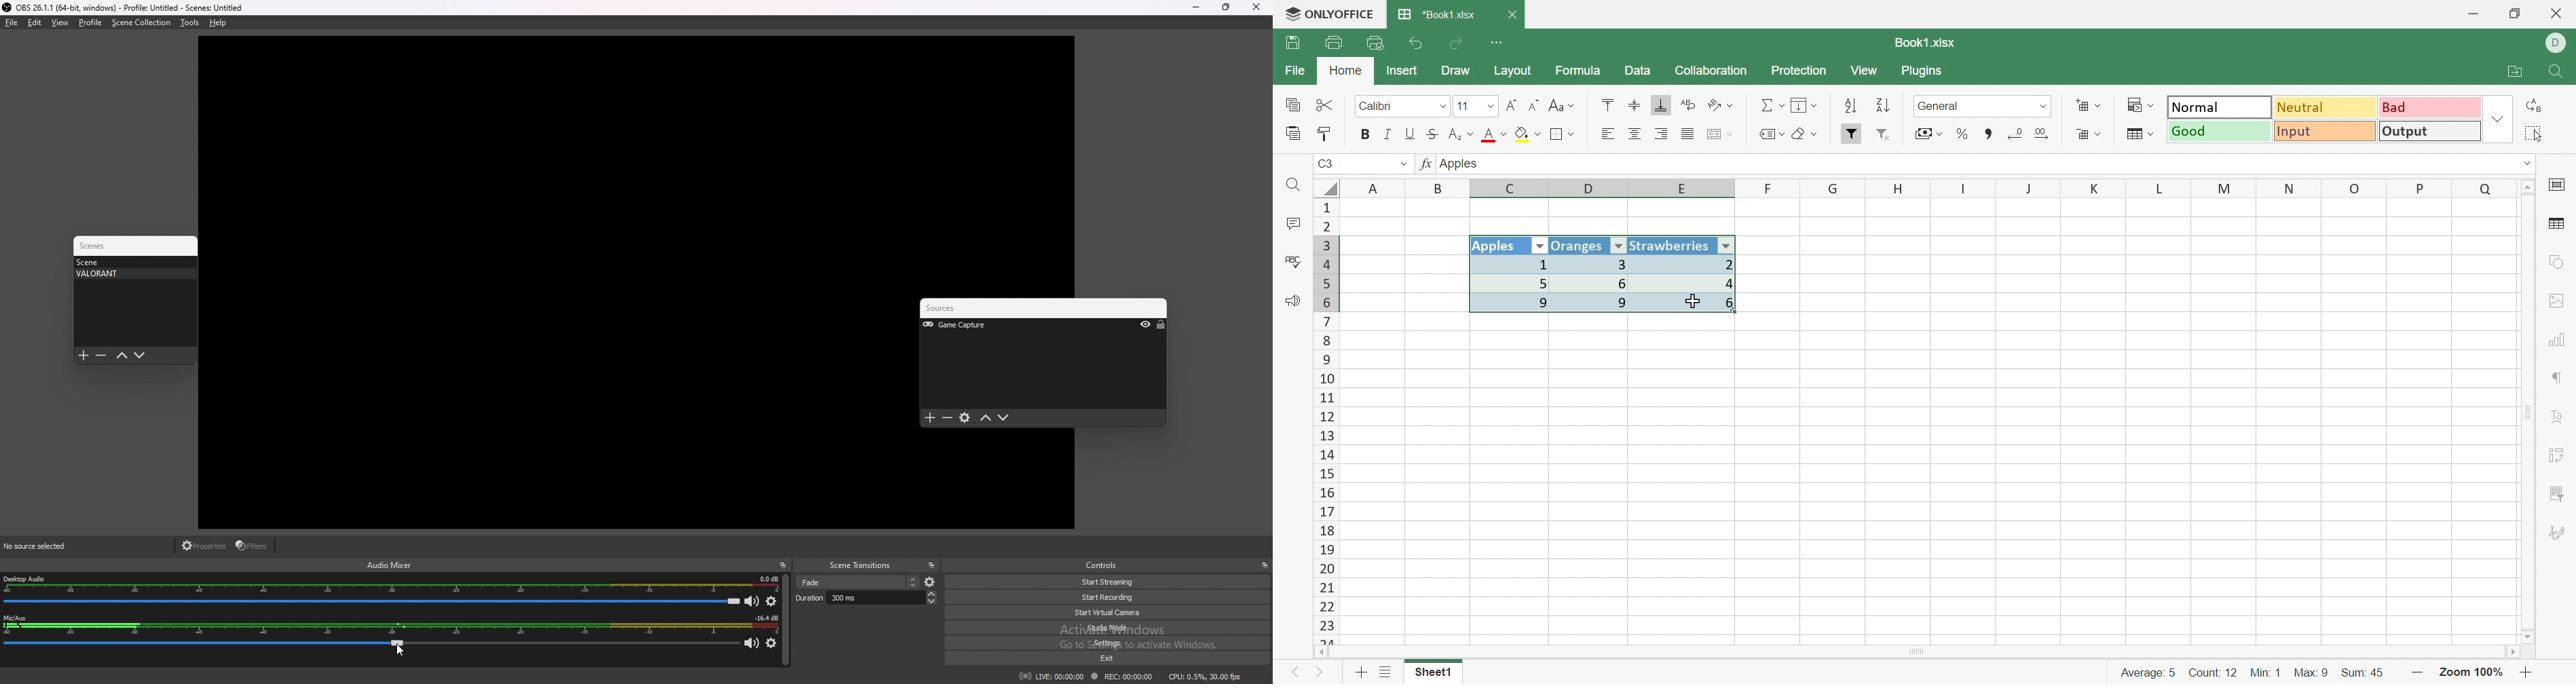  I want to click on Image settings, so click(2561, 301).